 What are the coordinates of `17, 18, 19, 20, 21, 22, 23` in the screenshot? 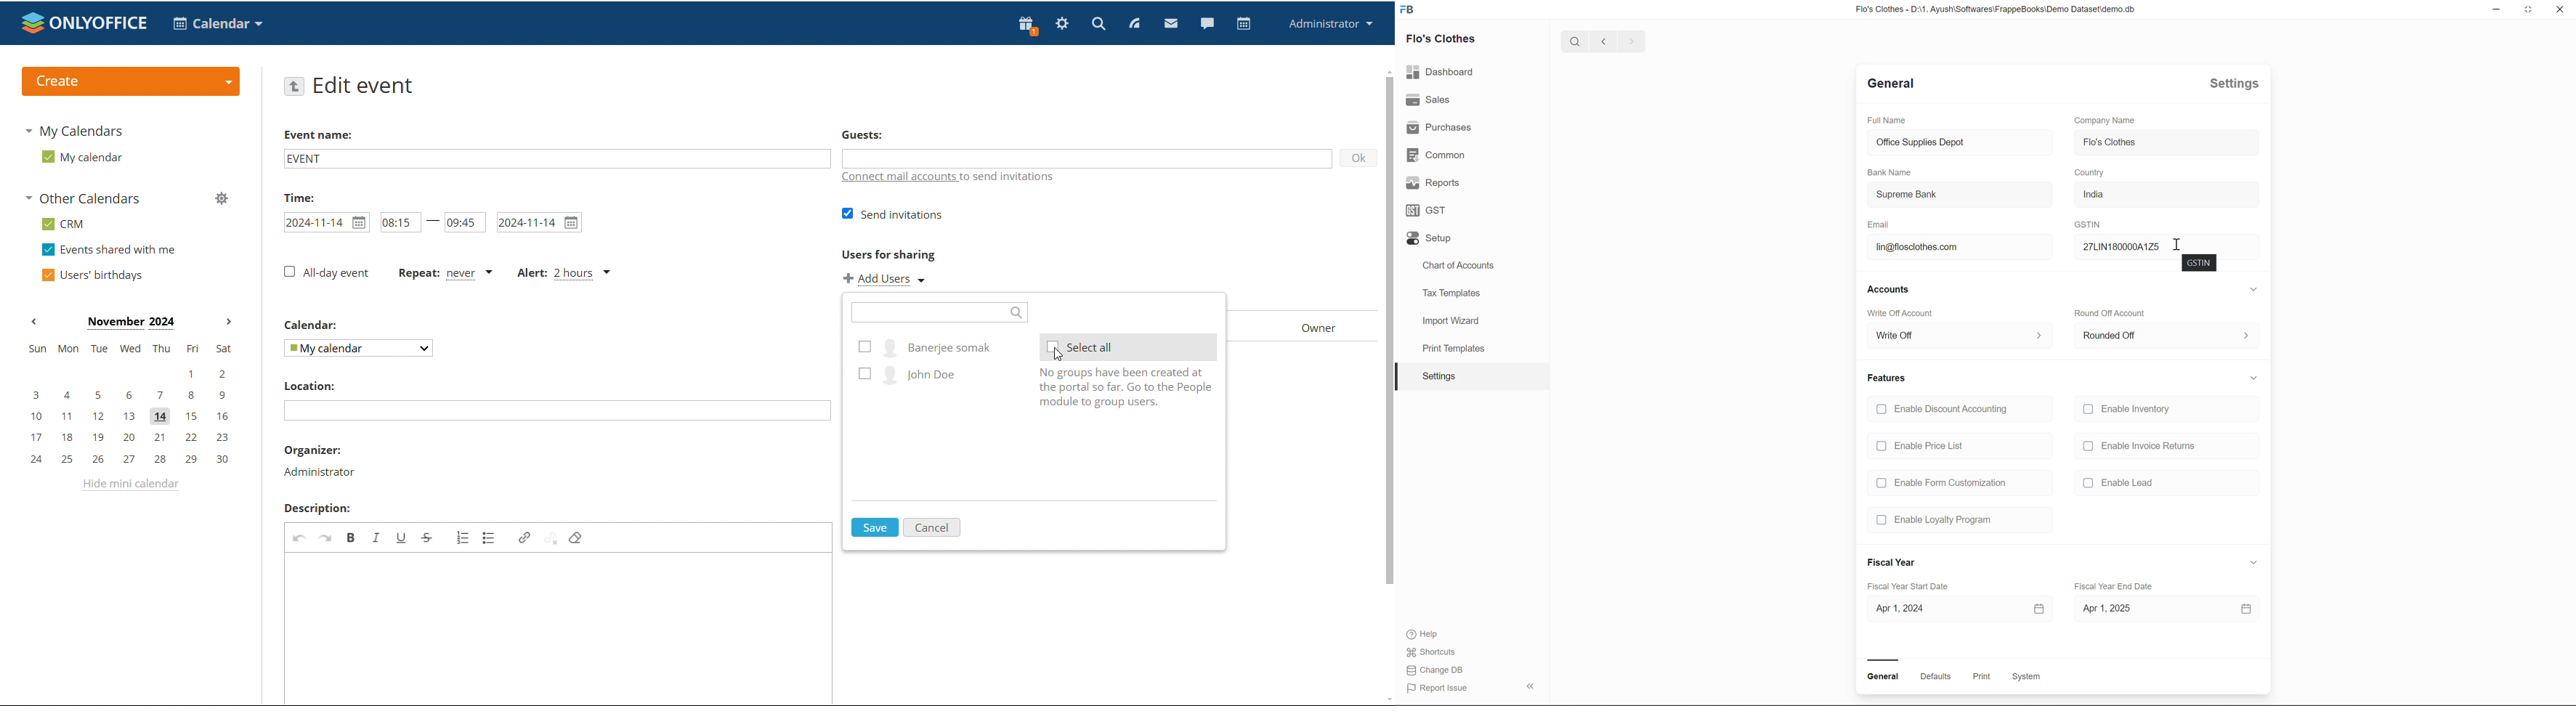 It's located at (130, 438).